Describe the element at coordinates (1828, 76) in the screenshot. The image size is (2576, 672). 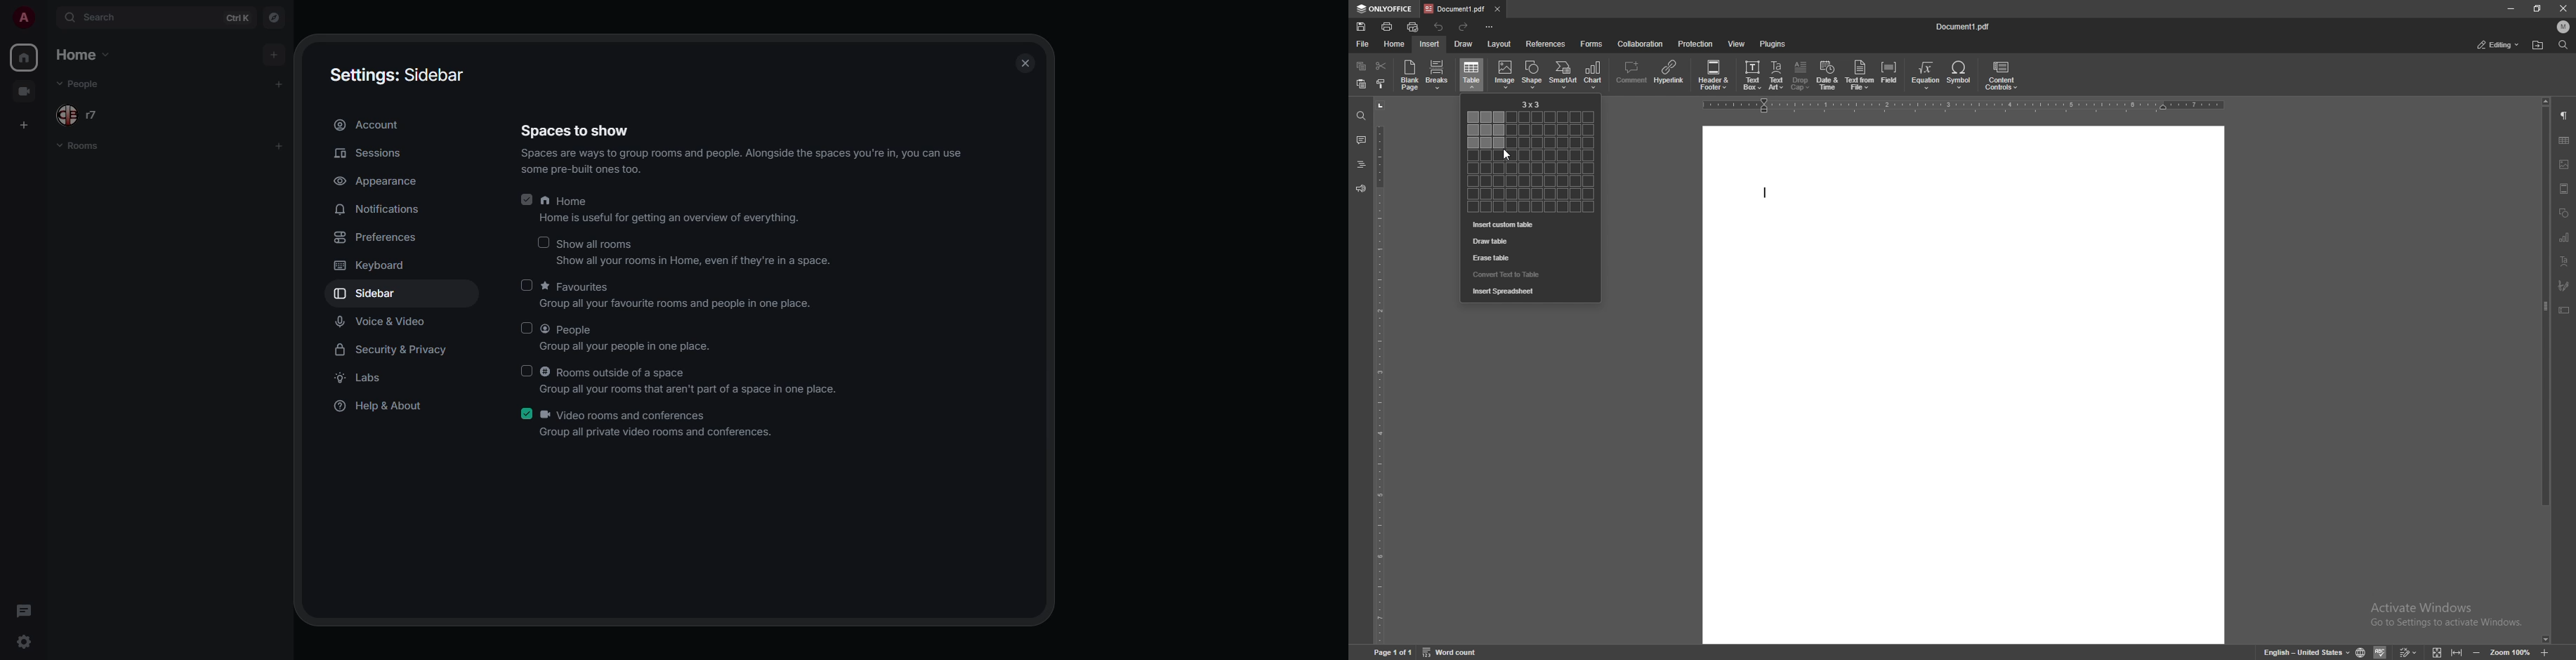
I see `date and time` at that location.